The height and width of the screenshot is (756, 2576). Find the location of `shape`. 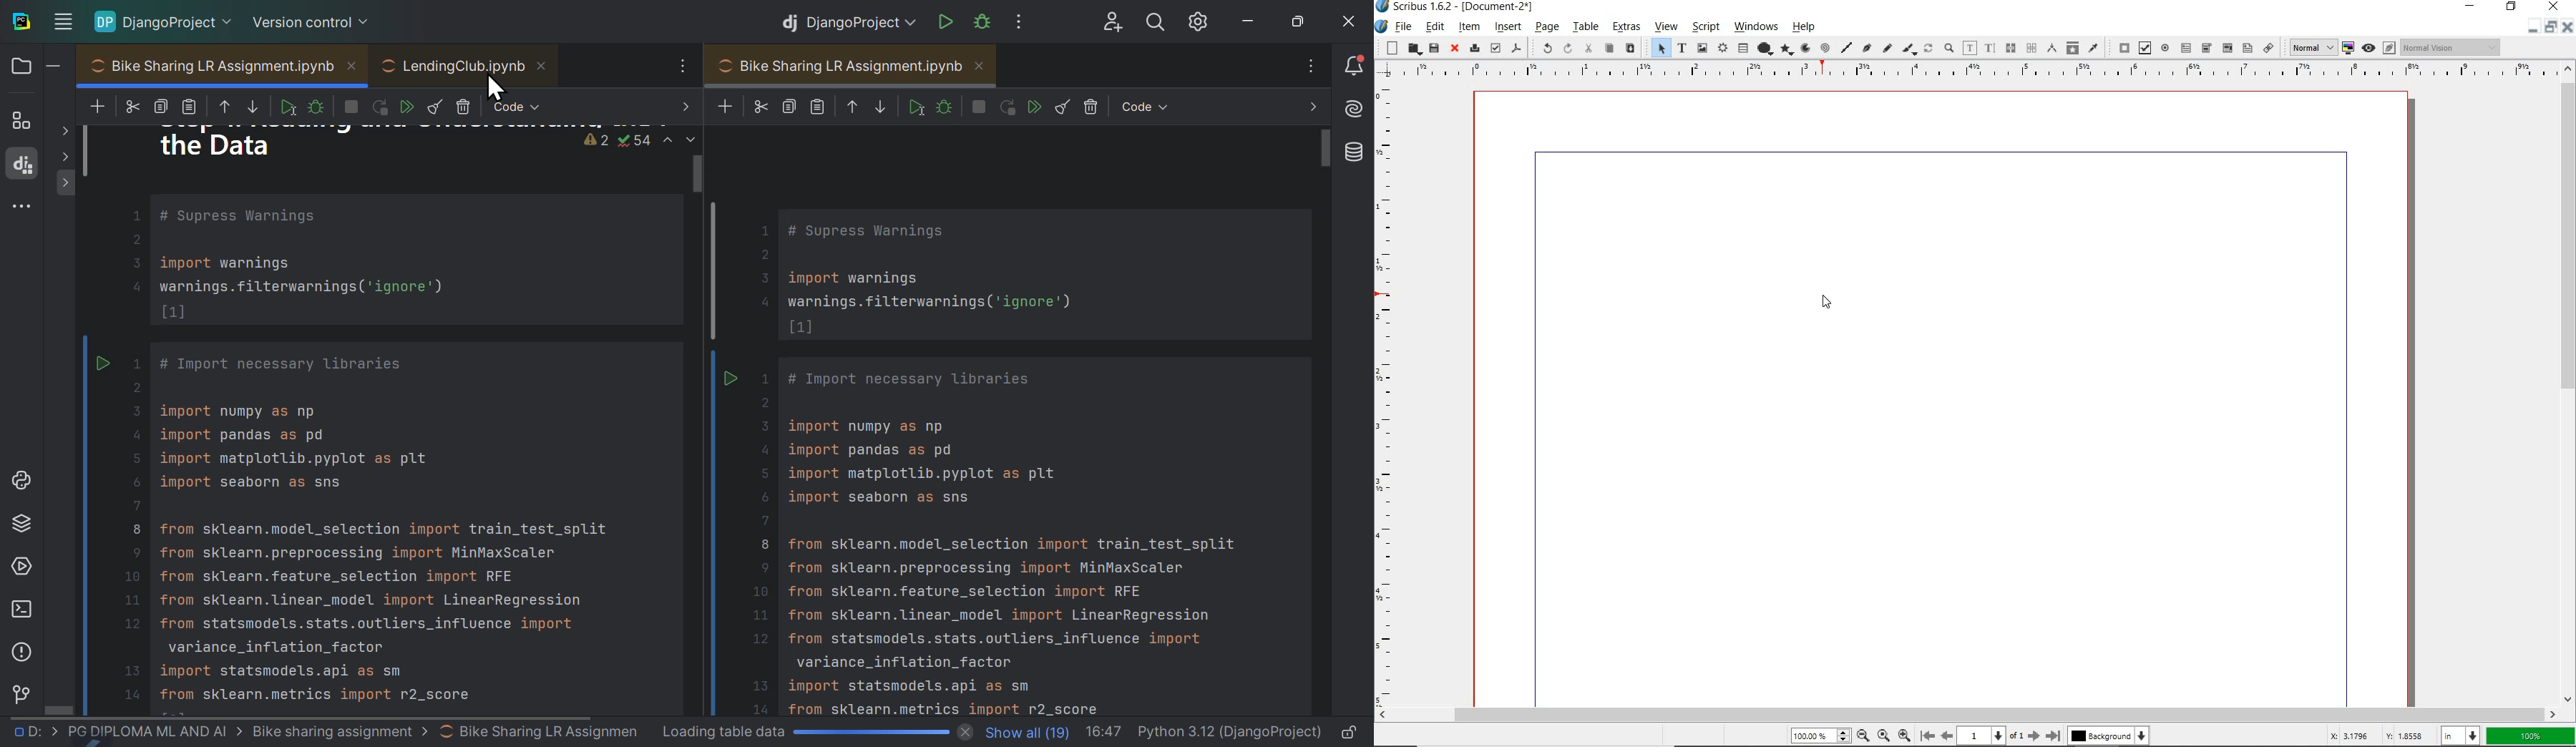

shape is located at coordinates (1766, 47).